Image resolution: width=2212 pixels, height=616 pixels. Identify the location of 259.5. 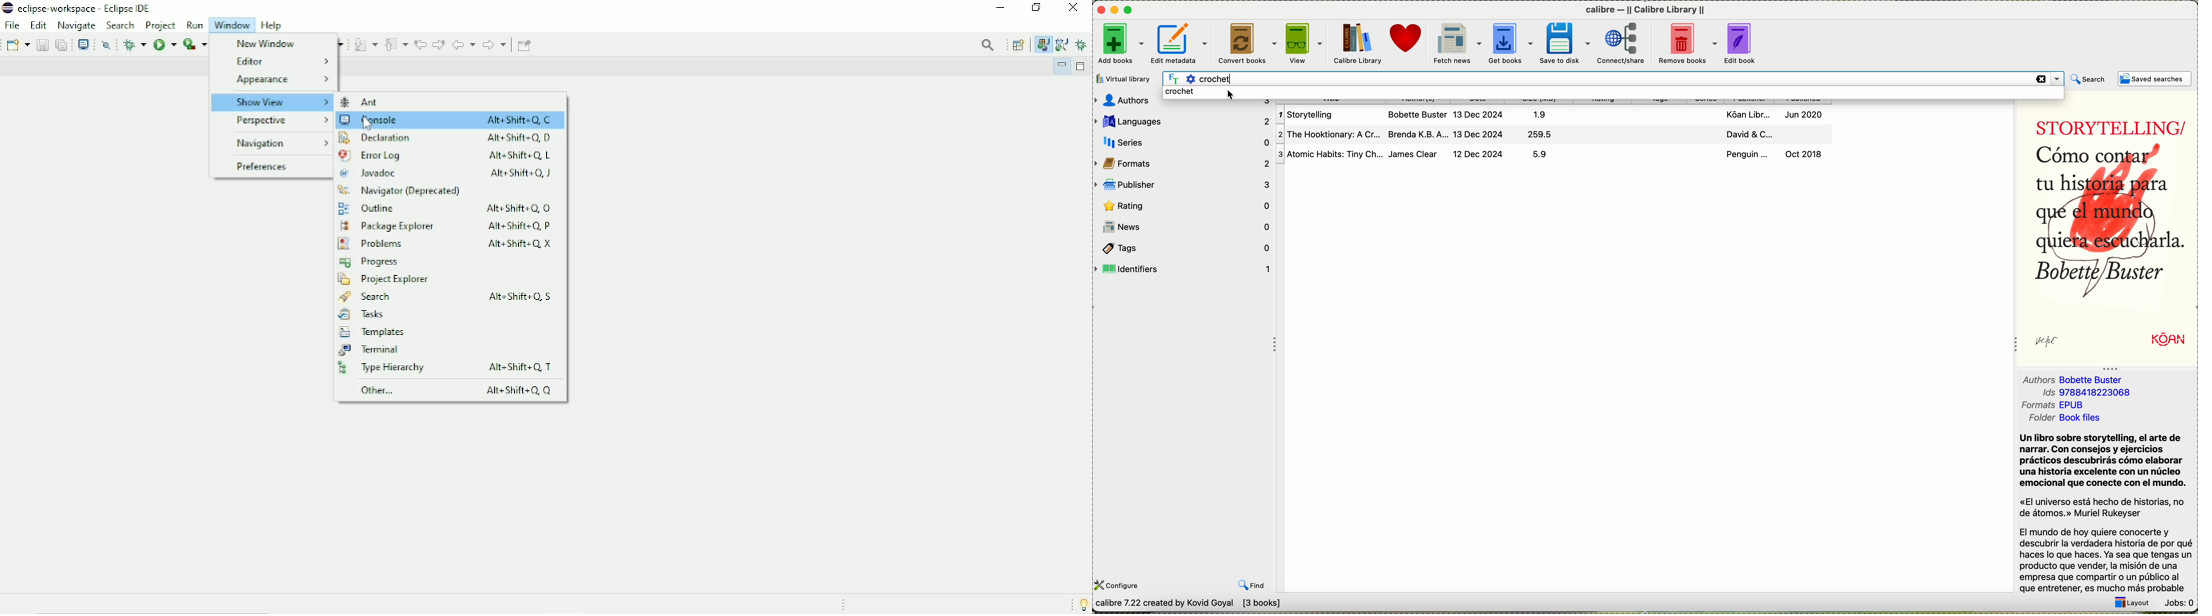
(1545, 135).